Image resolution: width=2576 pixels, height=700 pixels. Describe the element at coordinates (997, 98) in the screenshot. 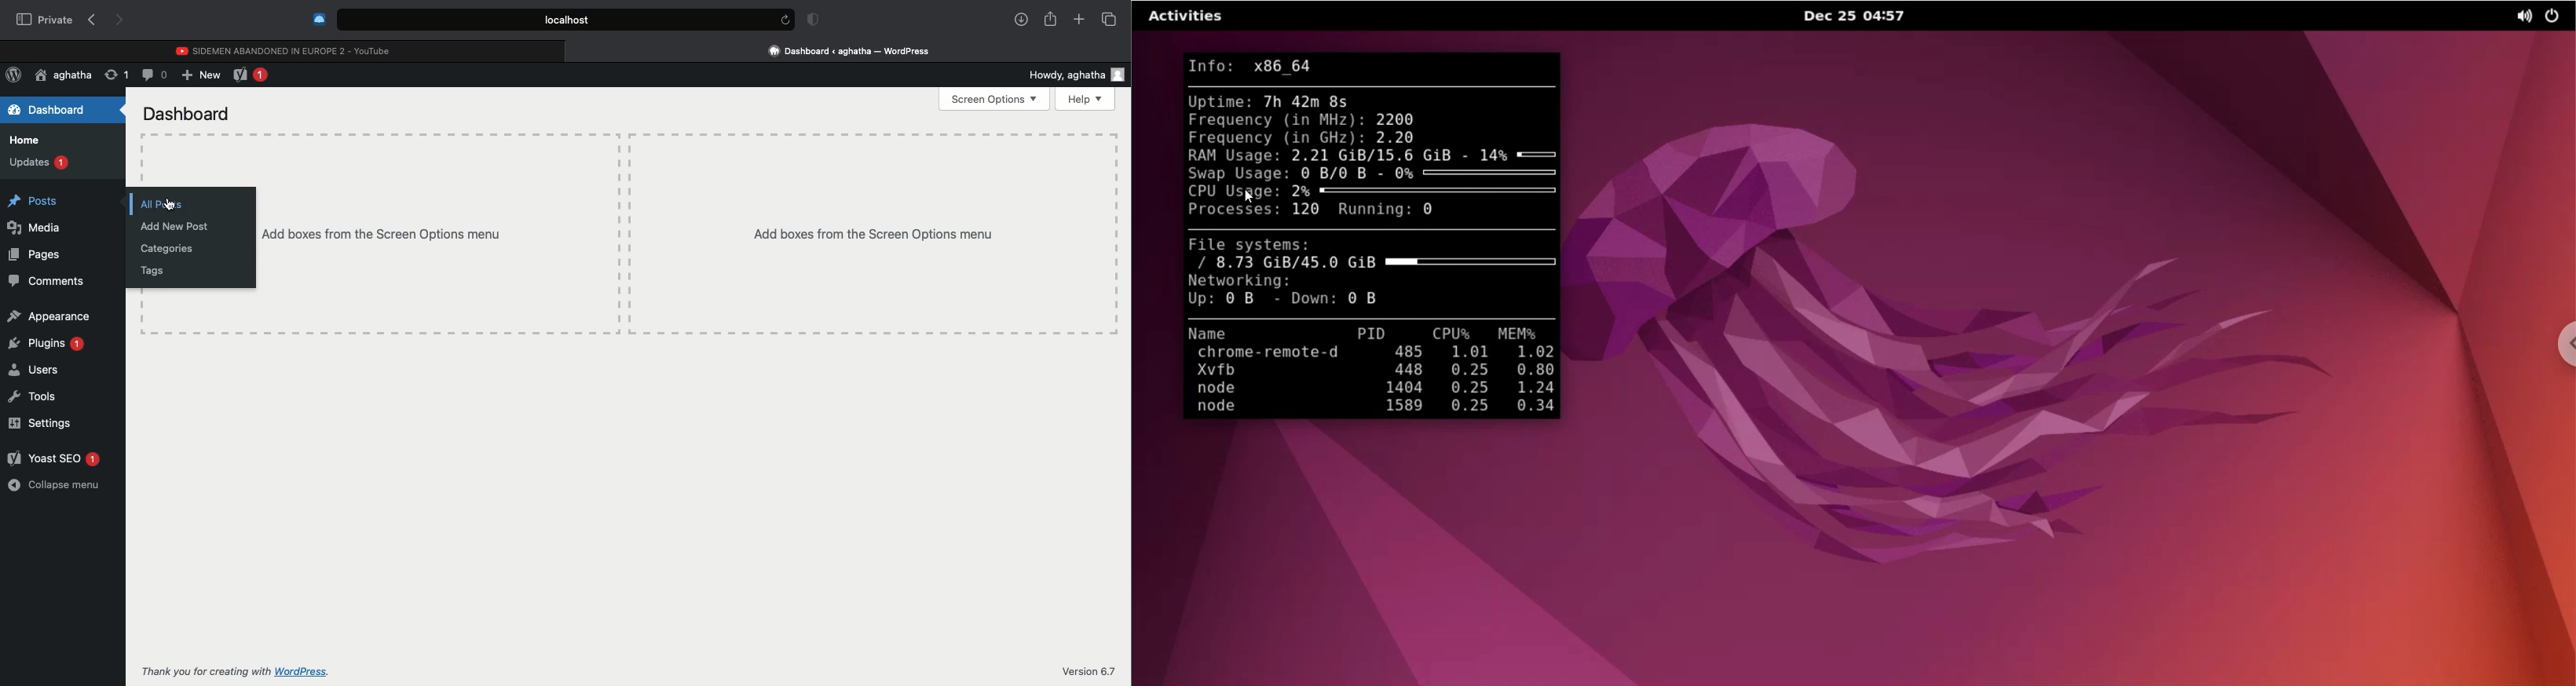

I see `Screen options` at that location.